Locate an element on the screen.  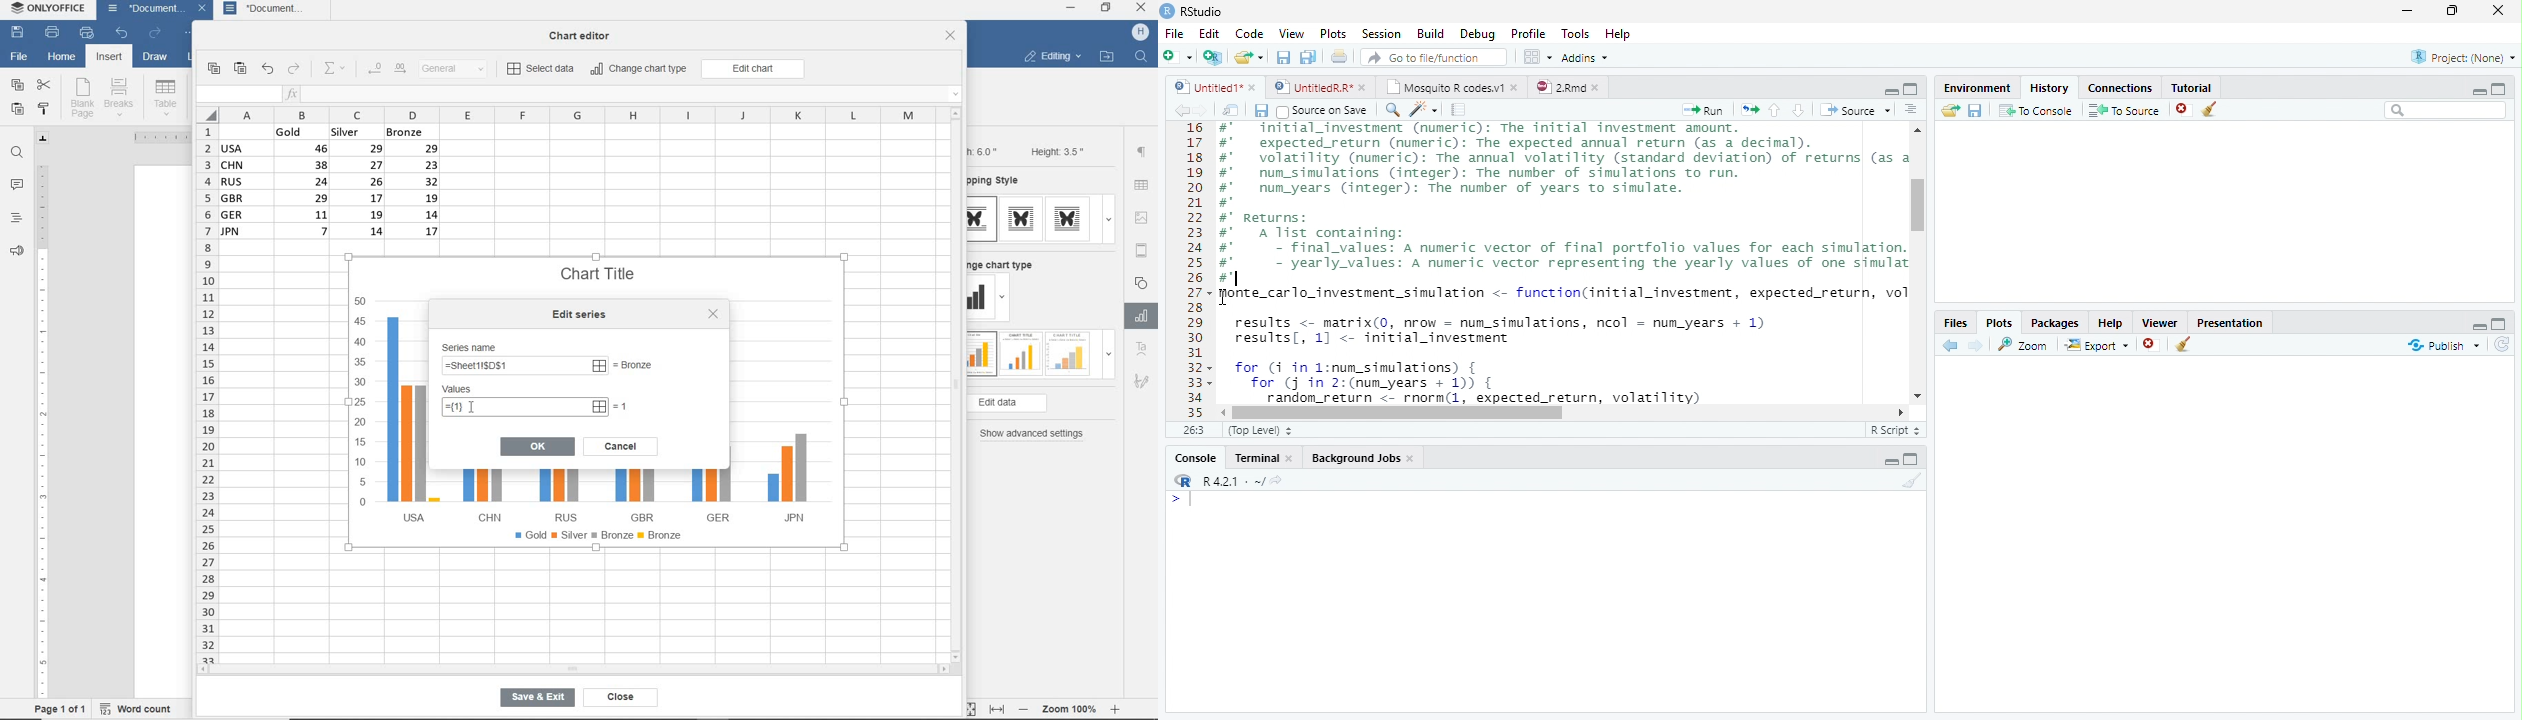
dropdown is located at coordinates (1005, 299).